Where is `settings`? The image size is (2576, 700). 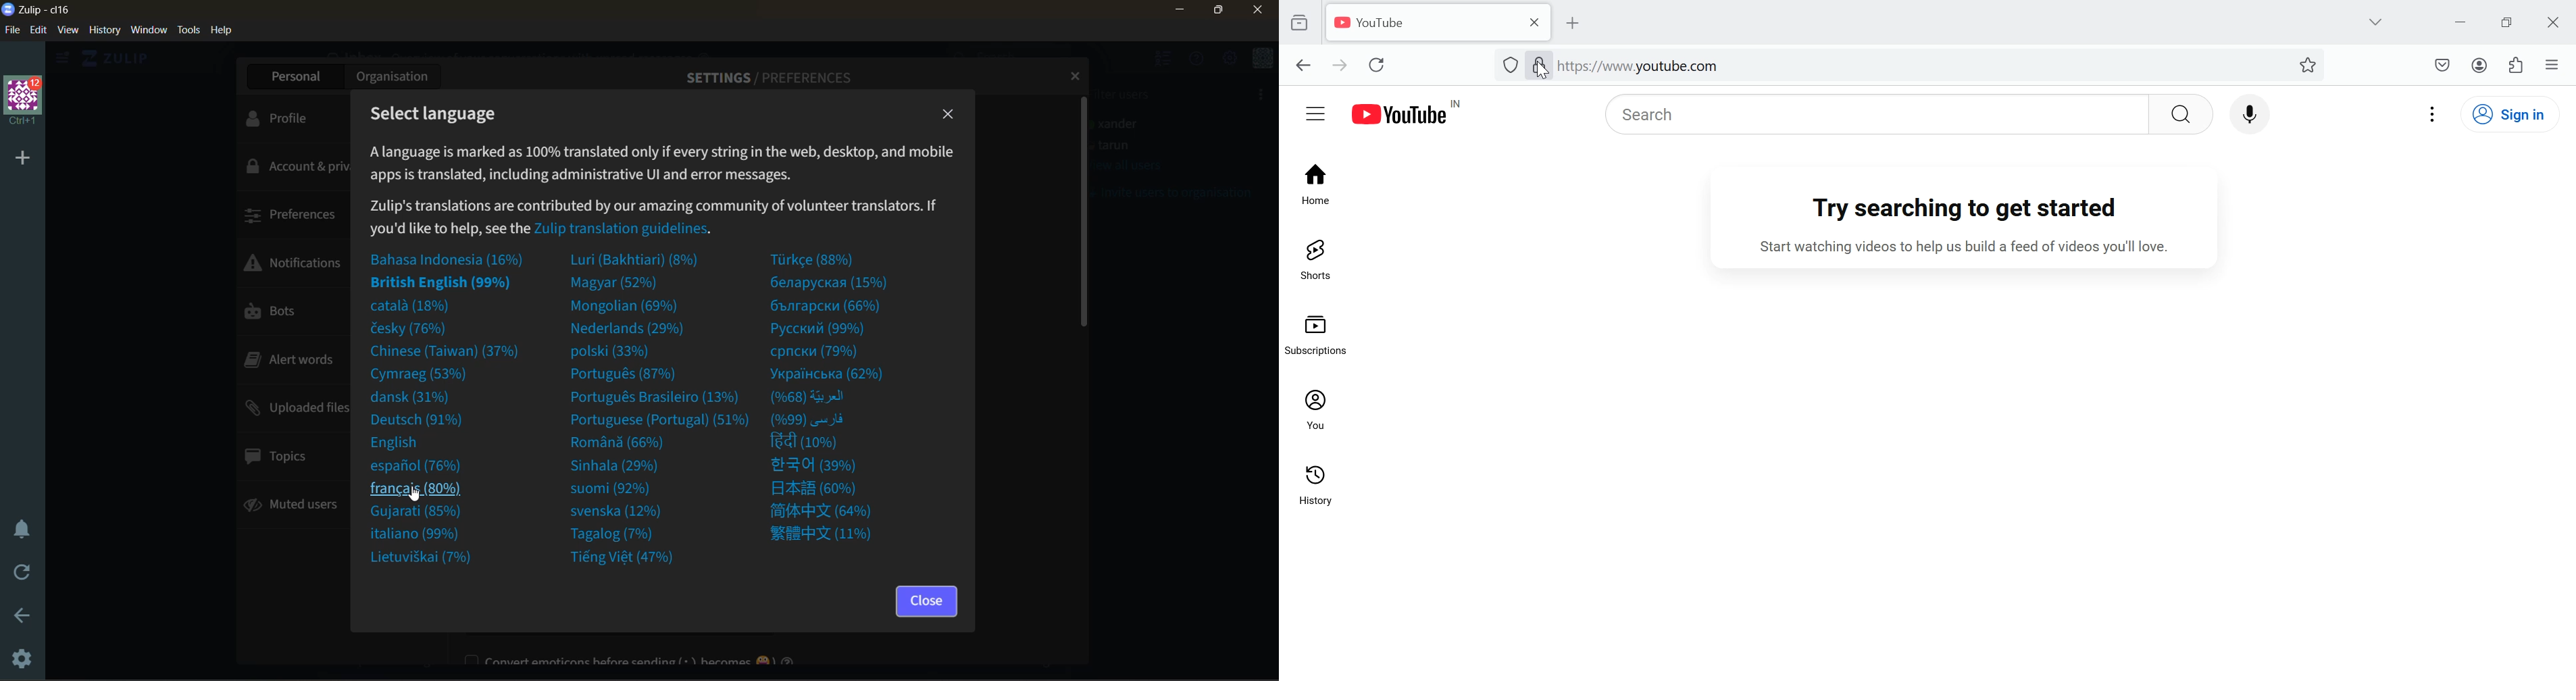 settings is located at coordinates (23, 656).